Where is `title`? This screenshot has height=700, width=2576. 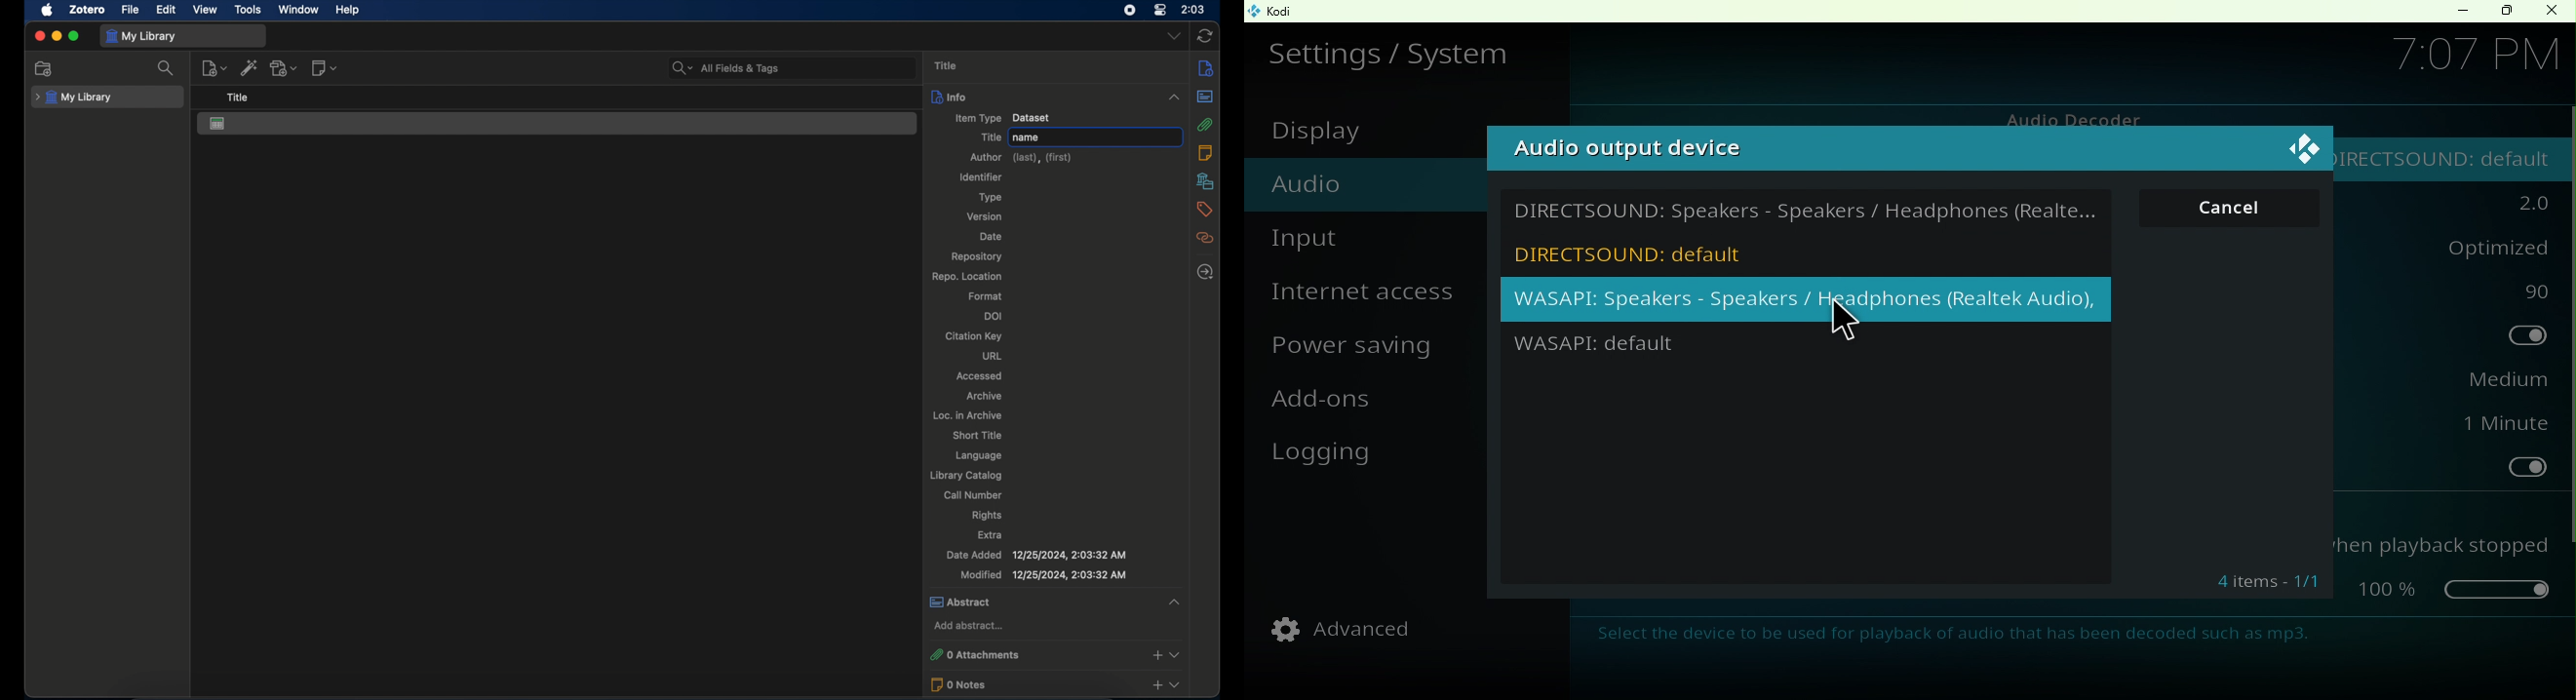
title is located at coordinates (946, 66).